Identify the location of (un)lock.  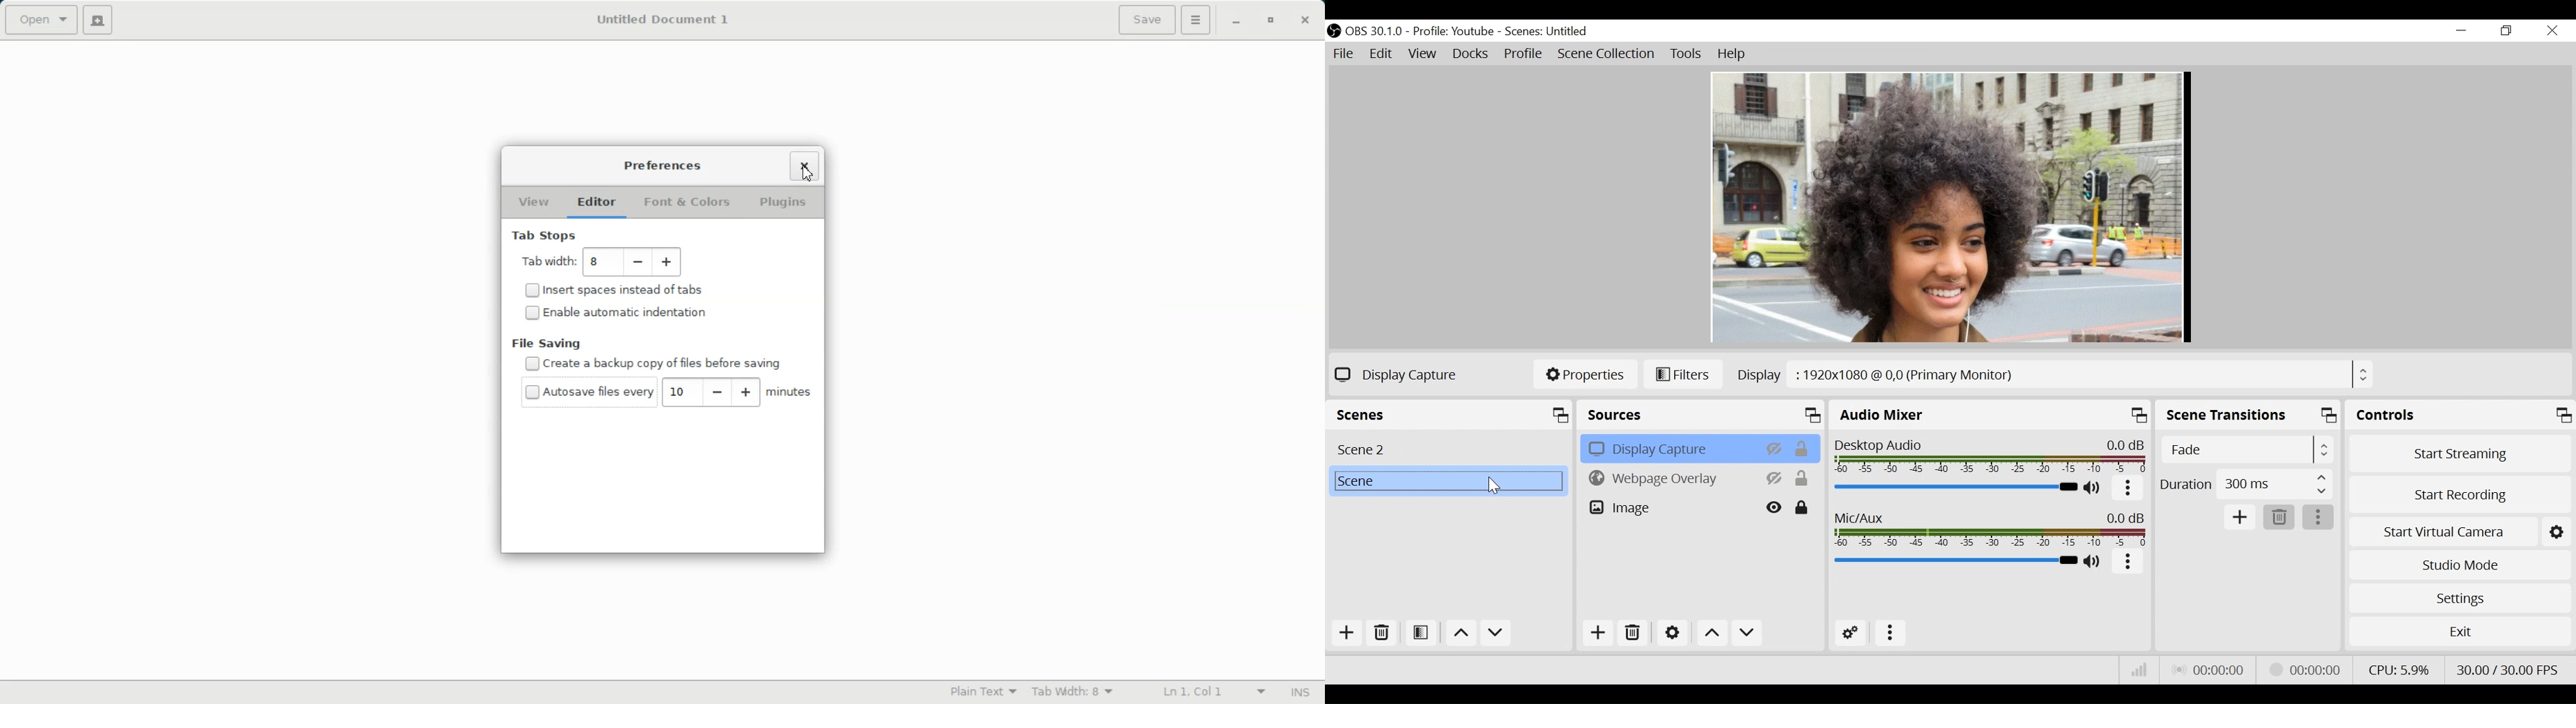
(1803, 448).